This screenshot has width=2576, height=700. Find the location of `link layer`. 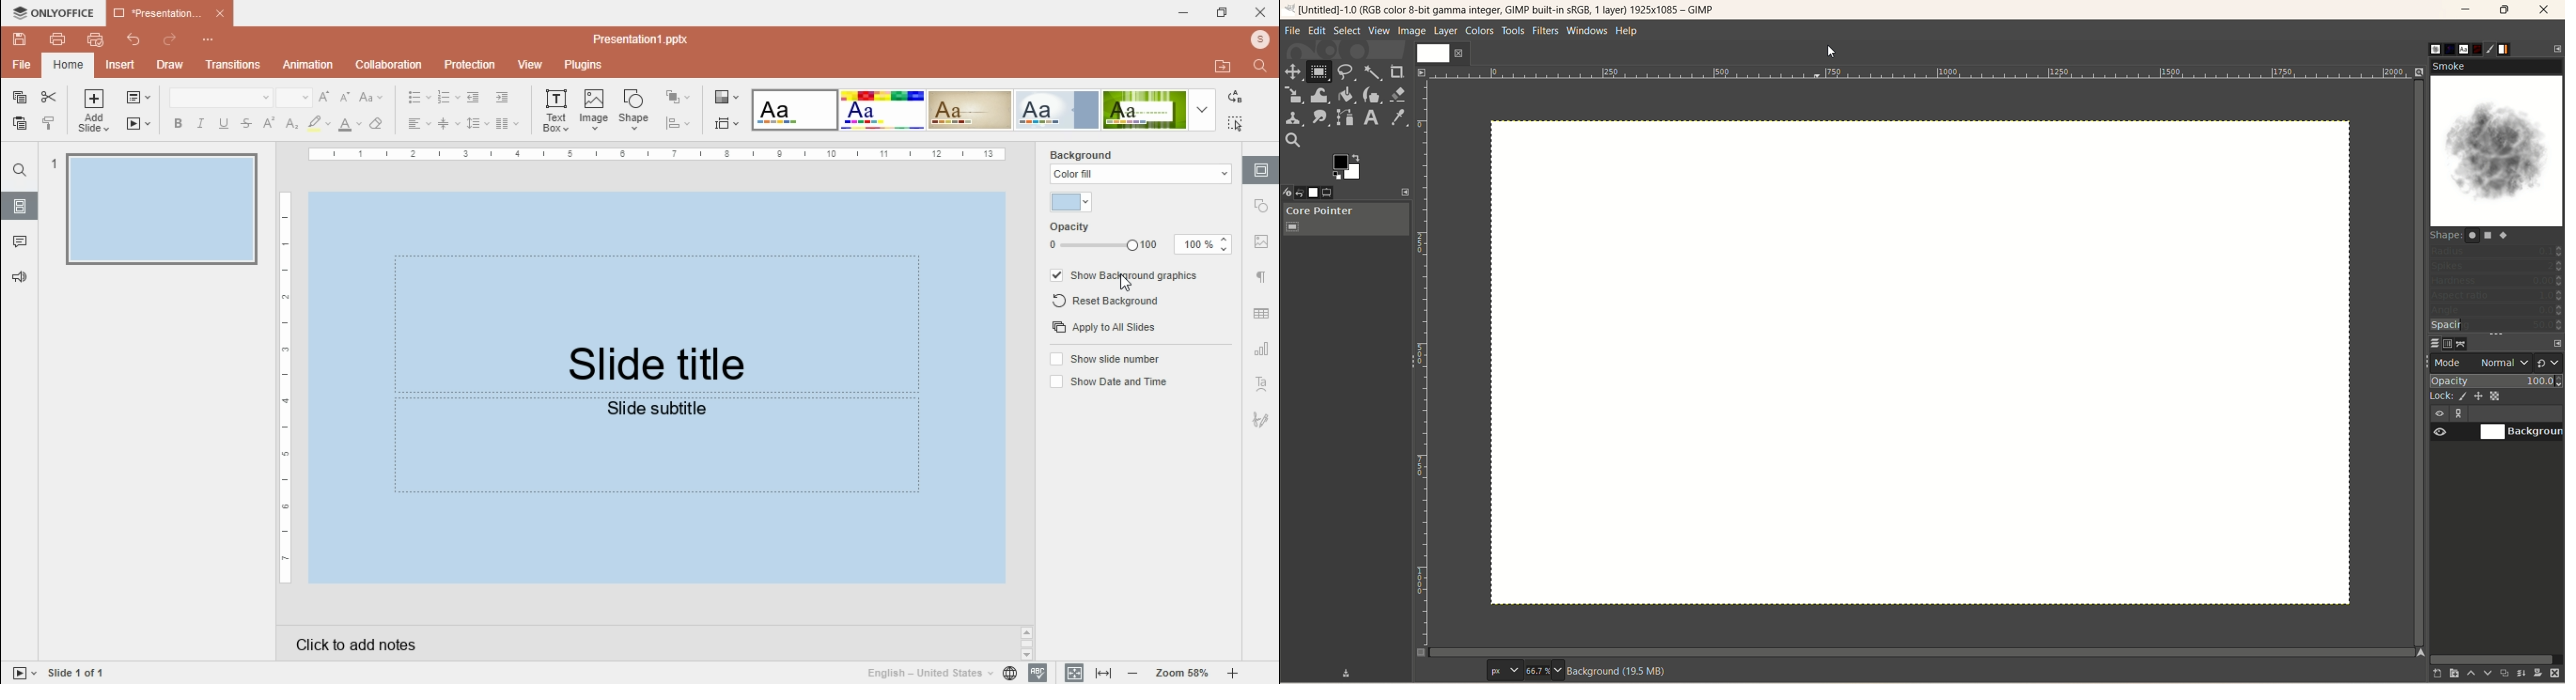

link layer is located at coordinates (2455, 414).